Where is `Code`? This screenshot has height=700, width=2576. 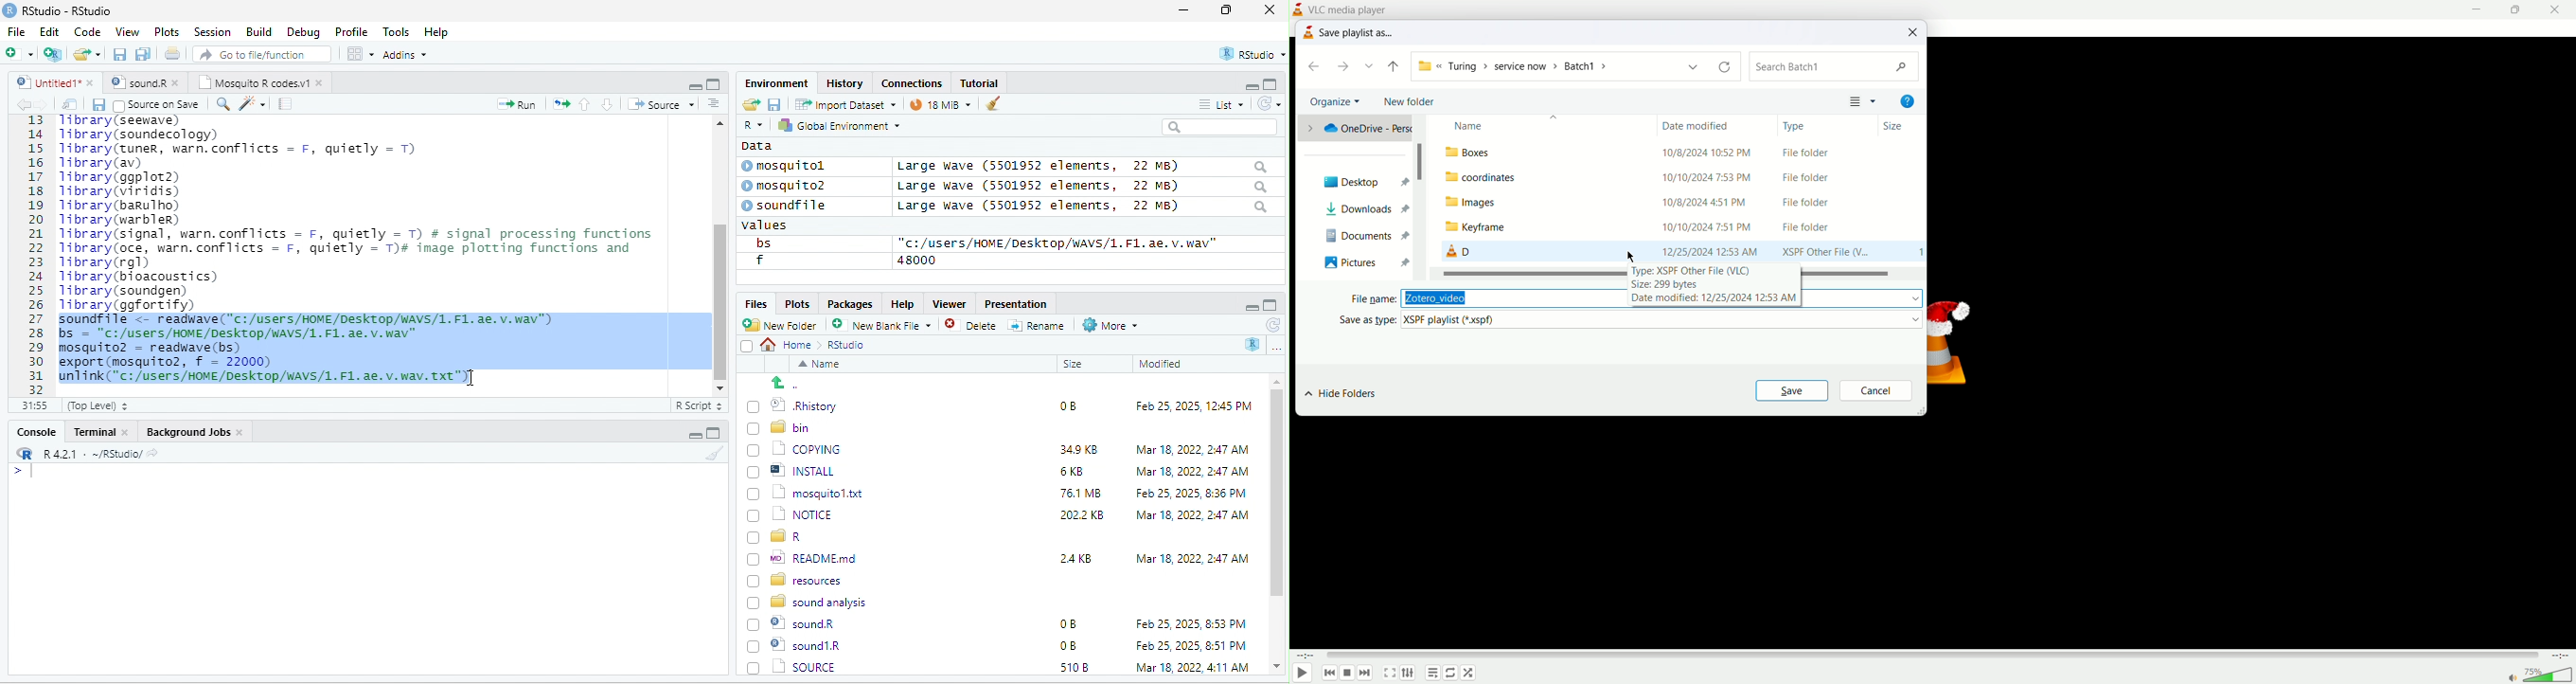 Code is located at coordinates (88, 31).